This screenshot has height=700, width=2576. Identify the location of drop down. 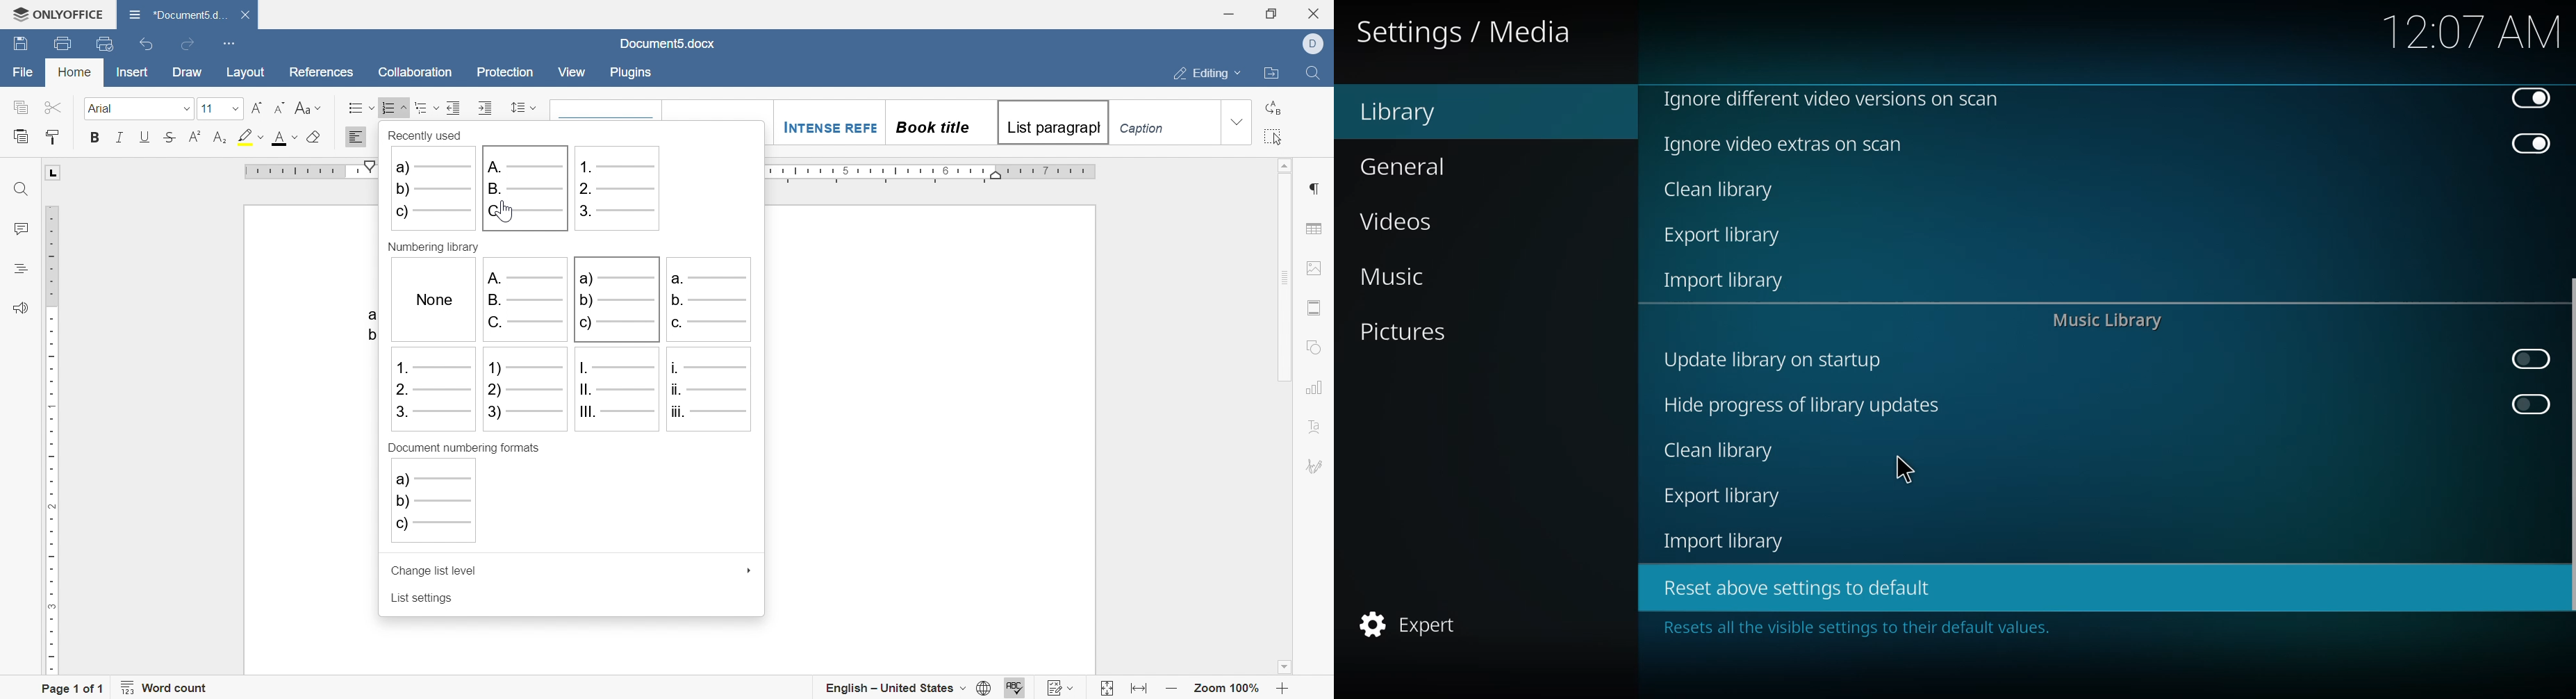
(750, 570).